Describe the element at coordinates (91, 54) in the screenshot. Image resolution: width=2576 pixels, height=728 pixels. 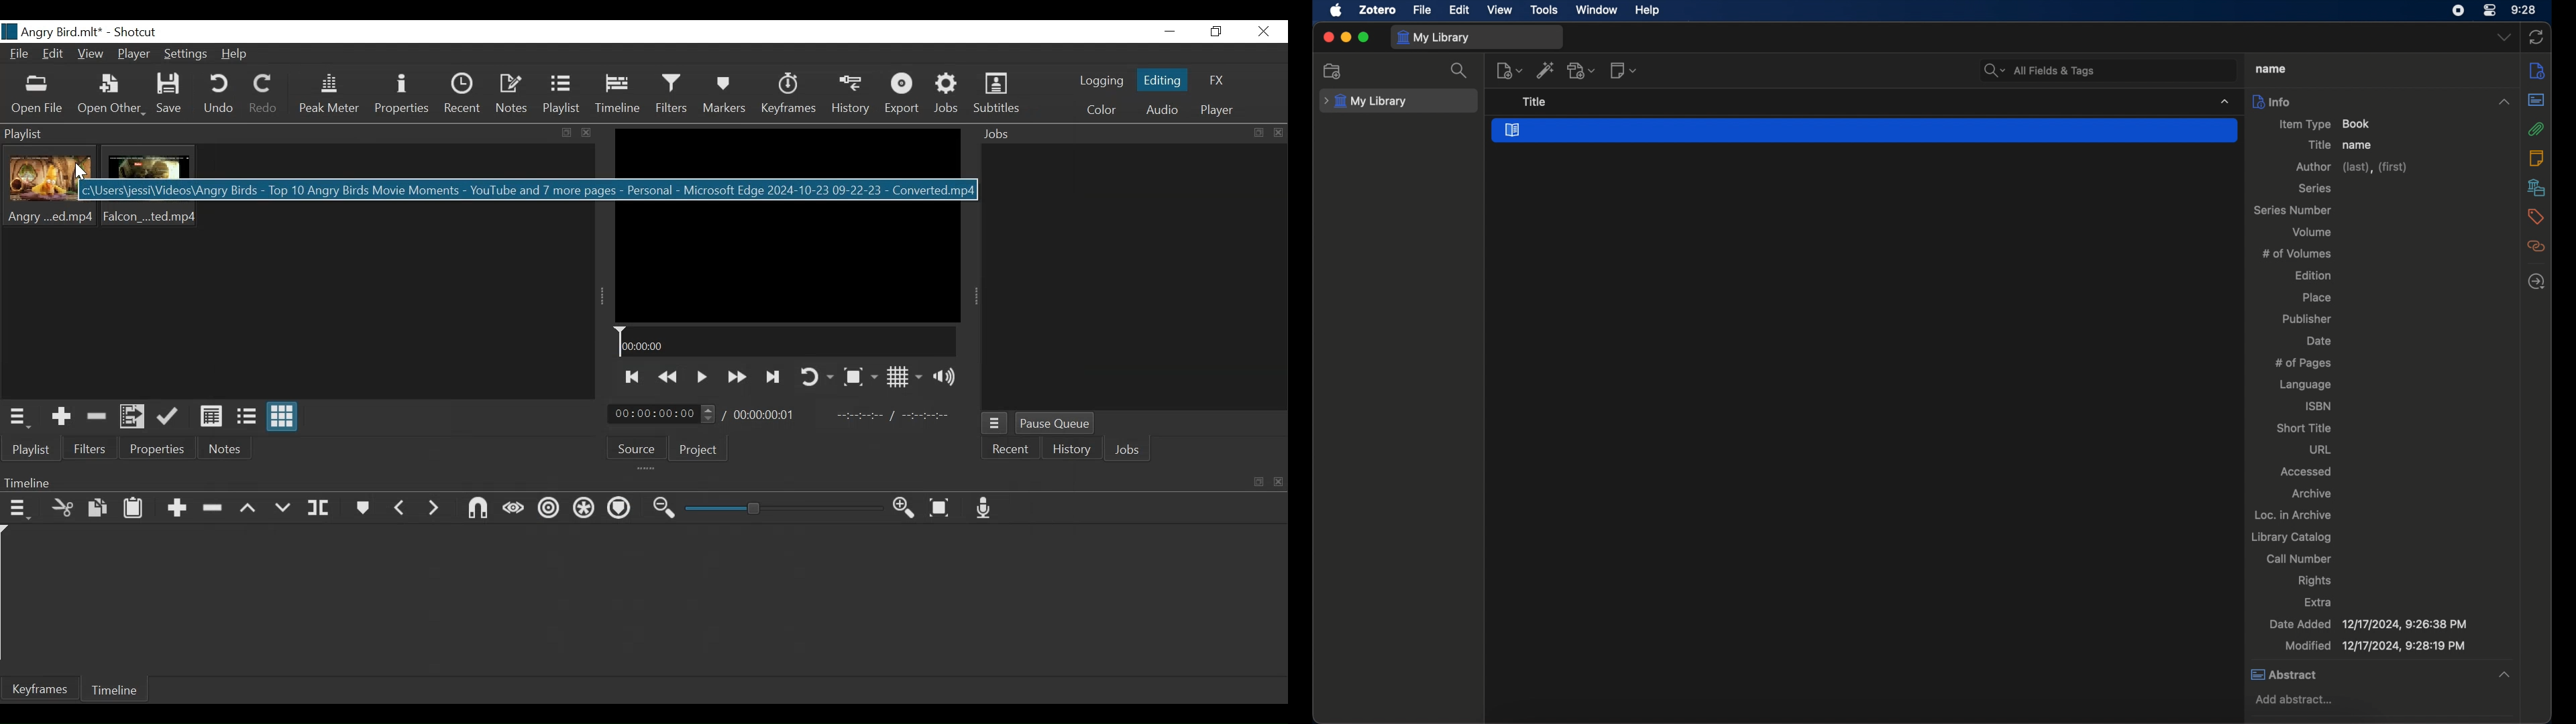
I see `View` at that location.